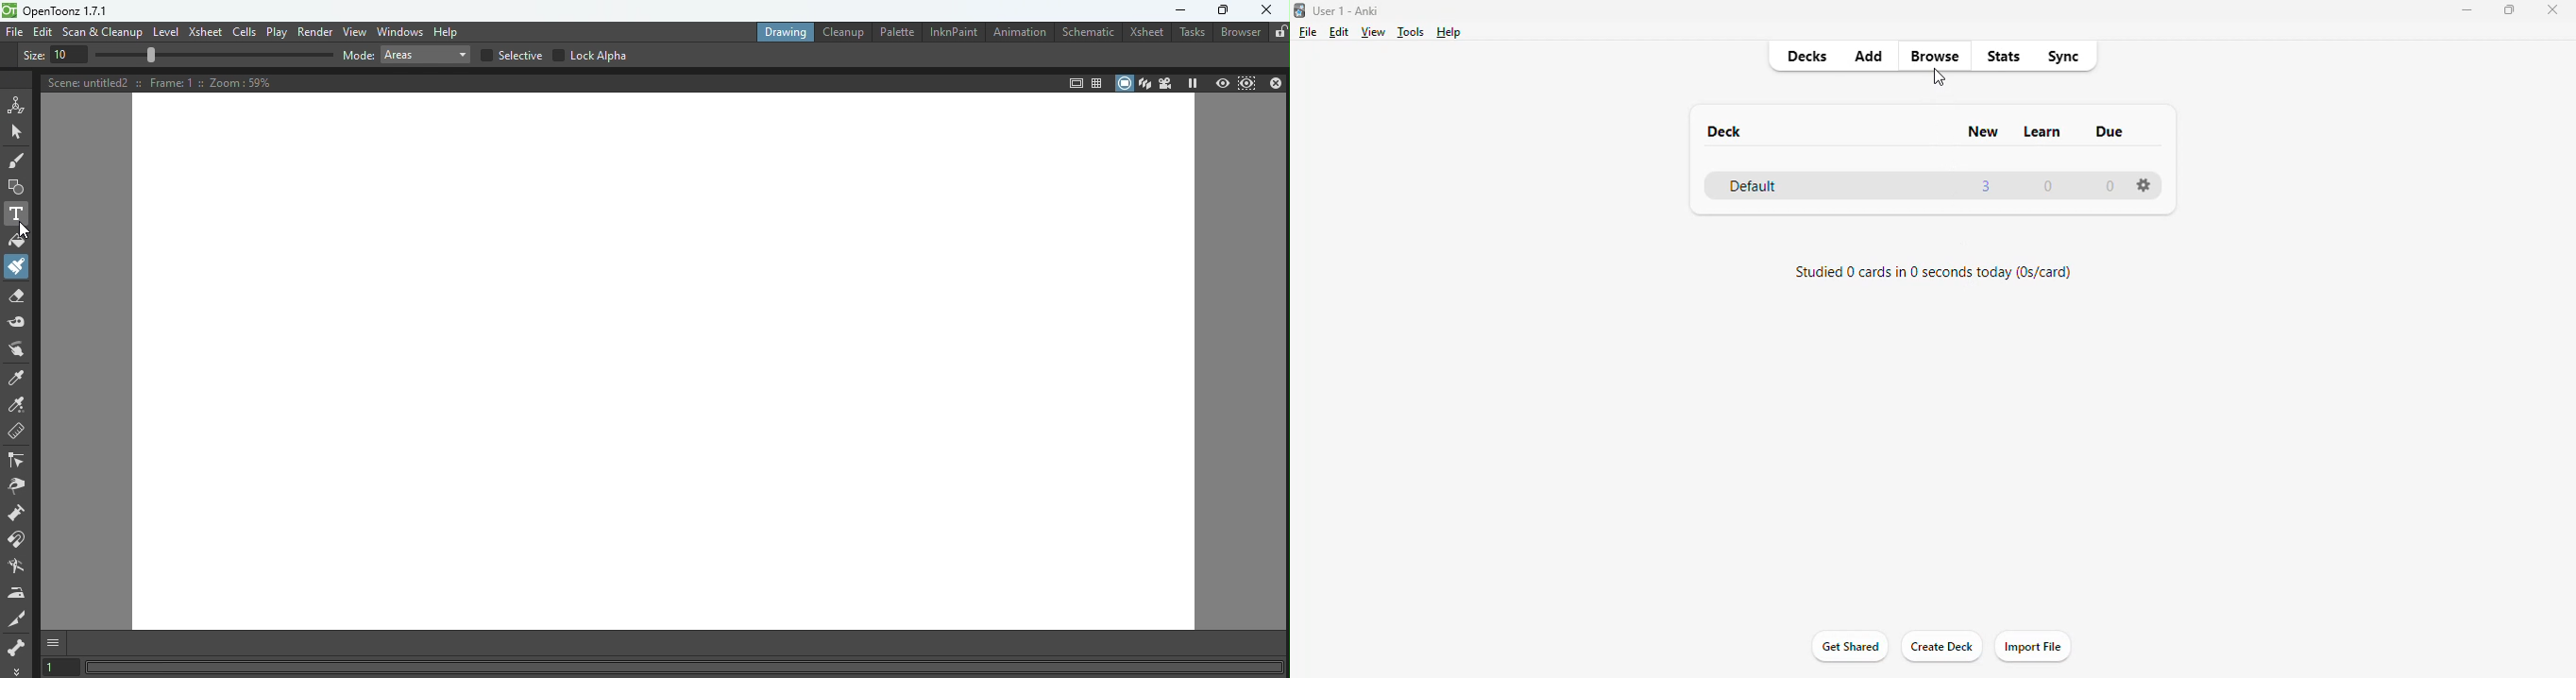 This screenshot has height=700, width=2576. I want to click on studied 0 cards in 0 seconds today (0s/card), so click(1934, 274).